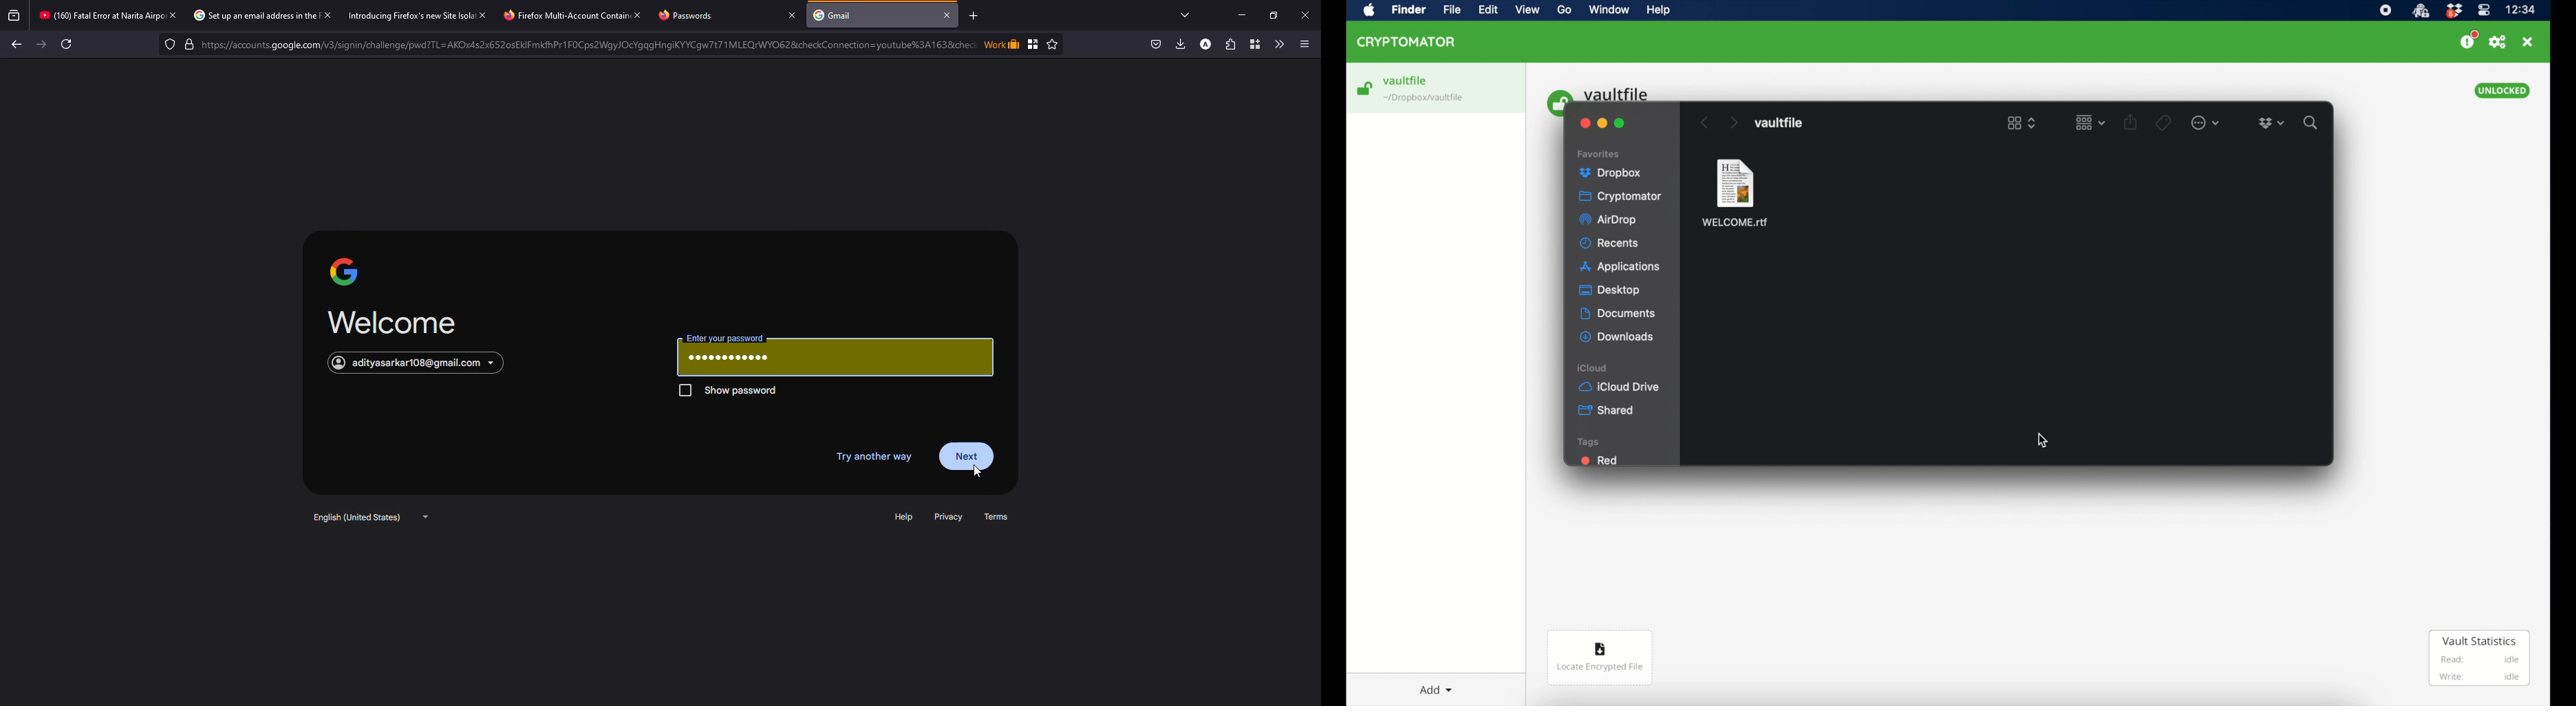 The width and height of the screenshot is (2576, 728). I want to click on profile, so click(1204, 44).